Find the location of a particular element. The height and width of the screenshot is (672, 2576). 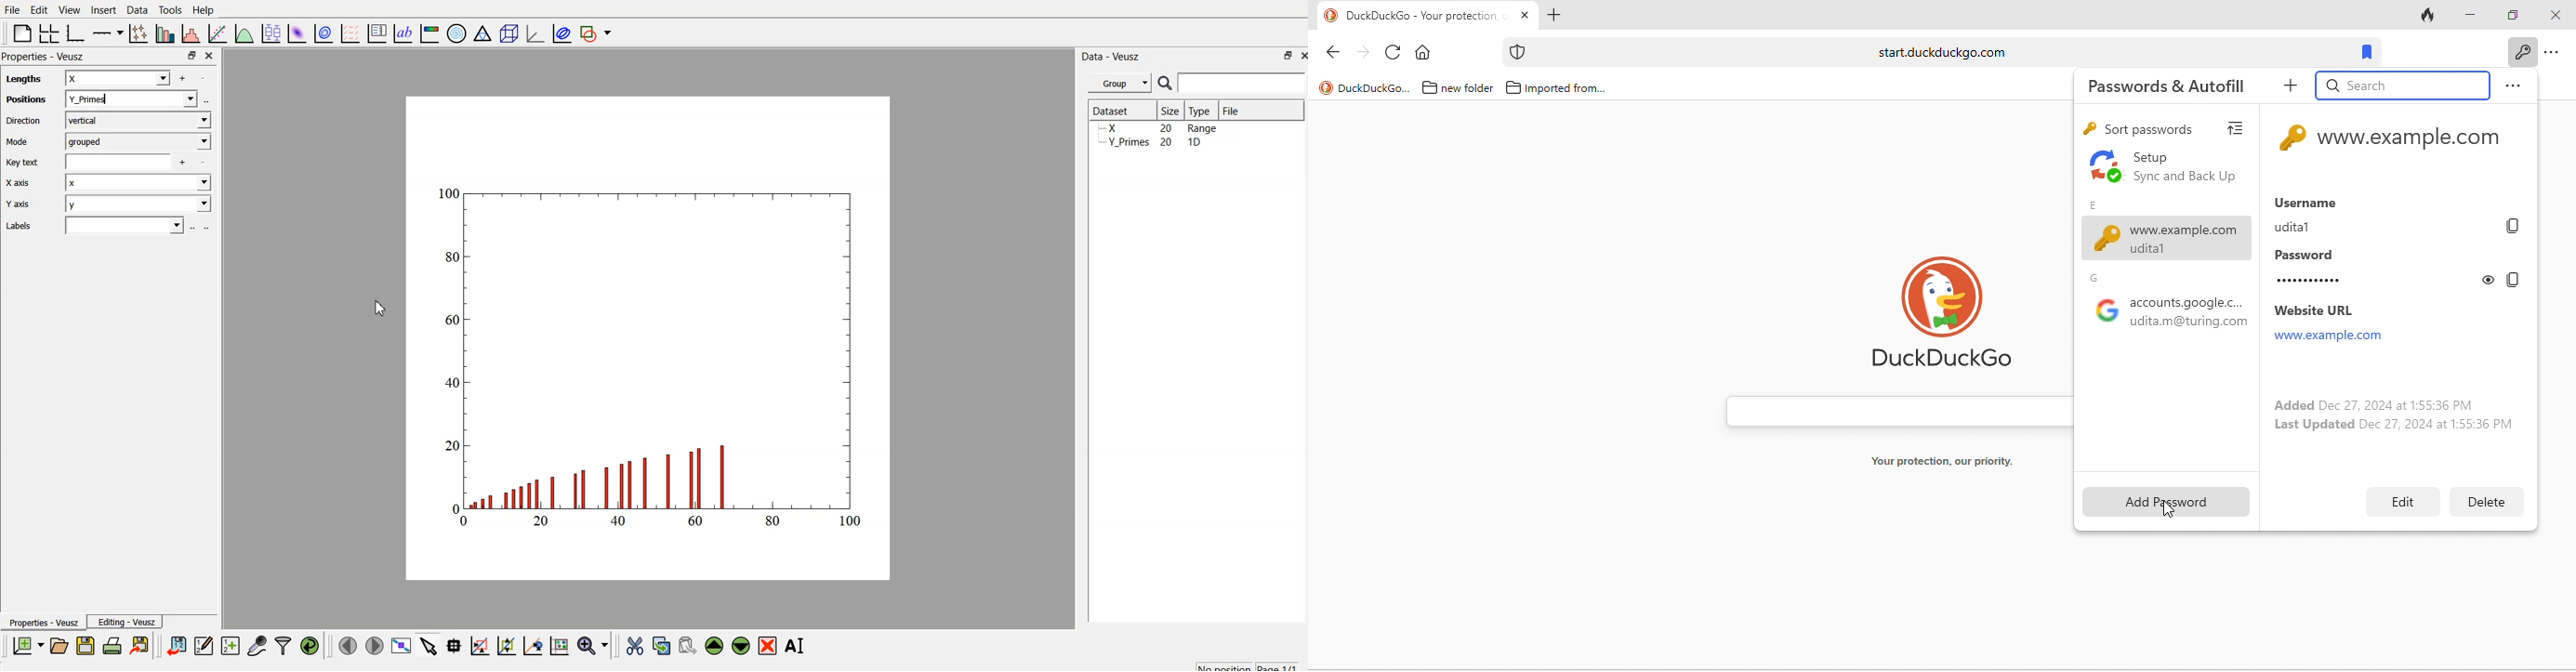

close is located at coordinates (2554, 16).